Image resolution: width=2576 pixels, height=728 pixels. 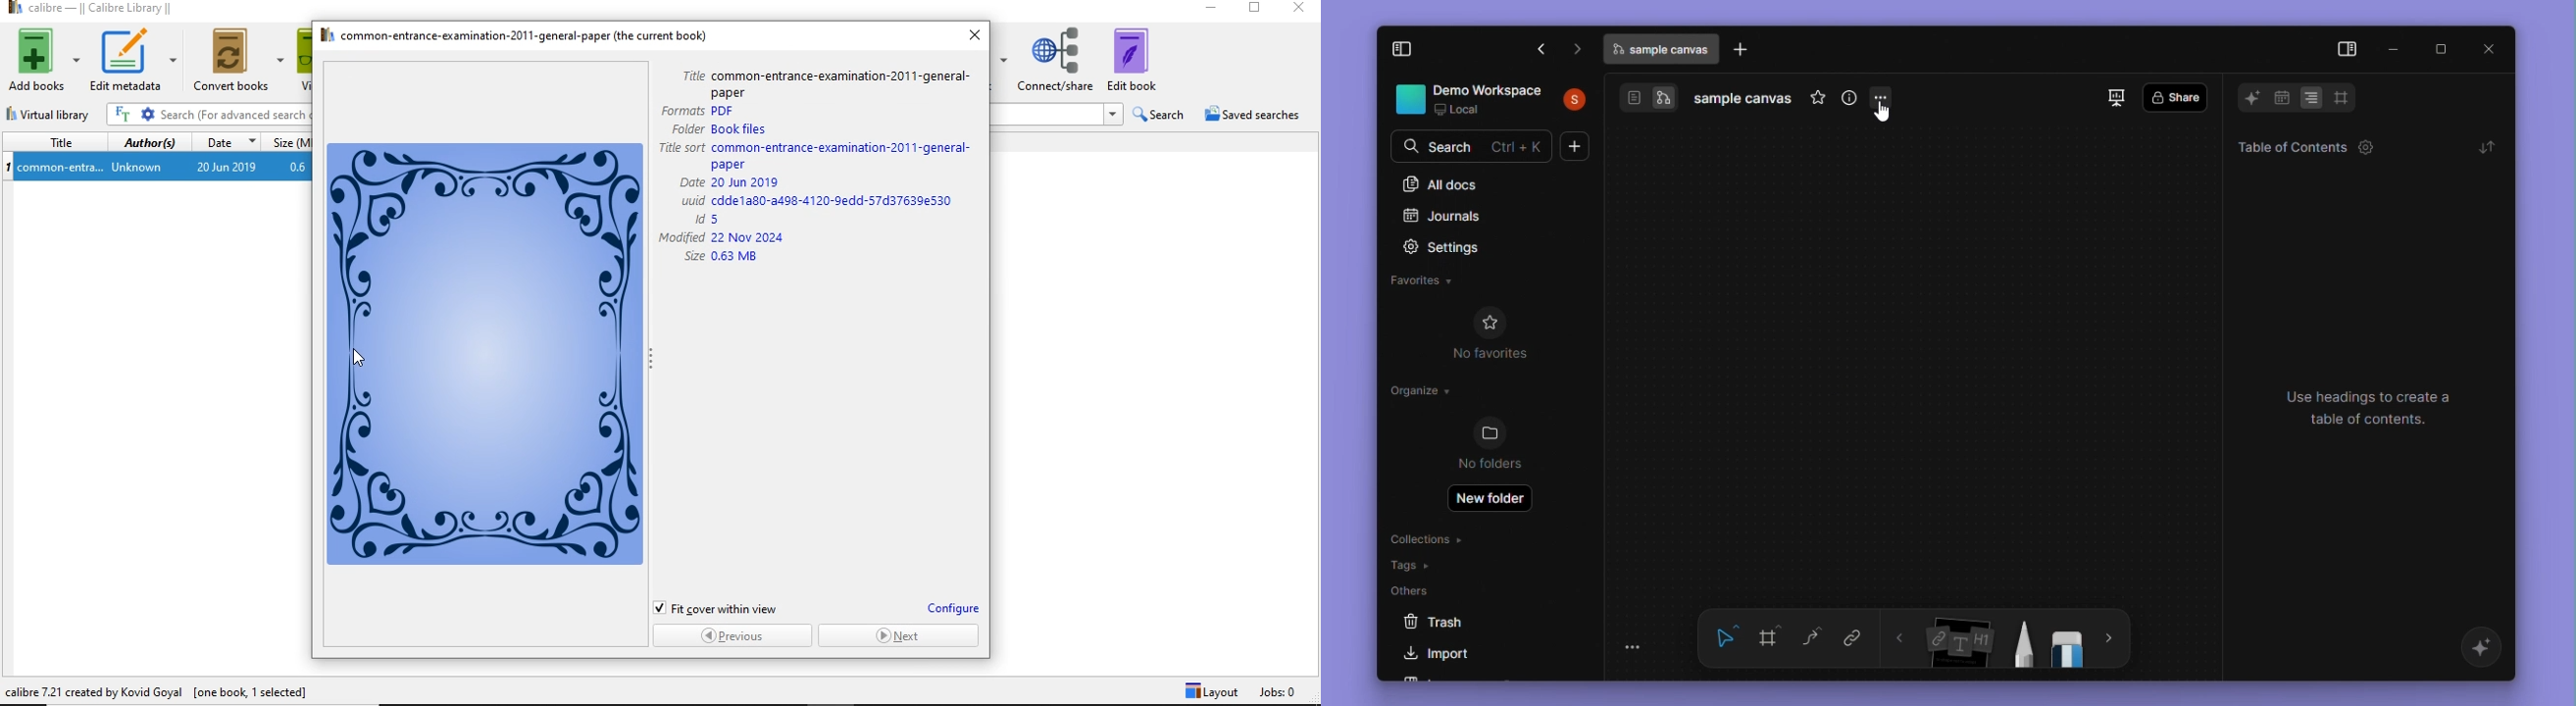 I want to click on saved searches, so click(x=1257, y=114).